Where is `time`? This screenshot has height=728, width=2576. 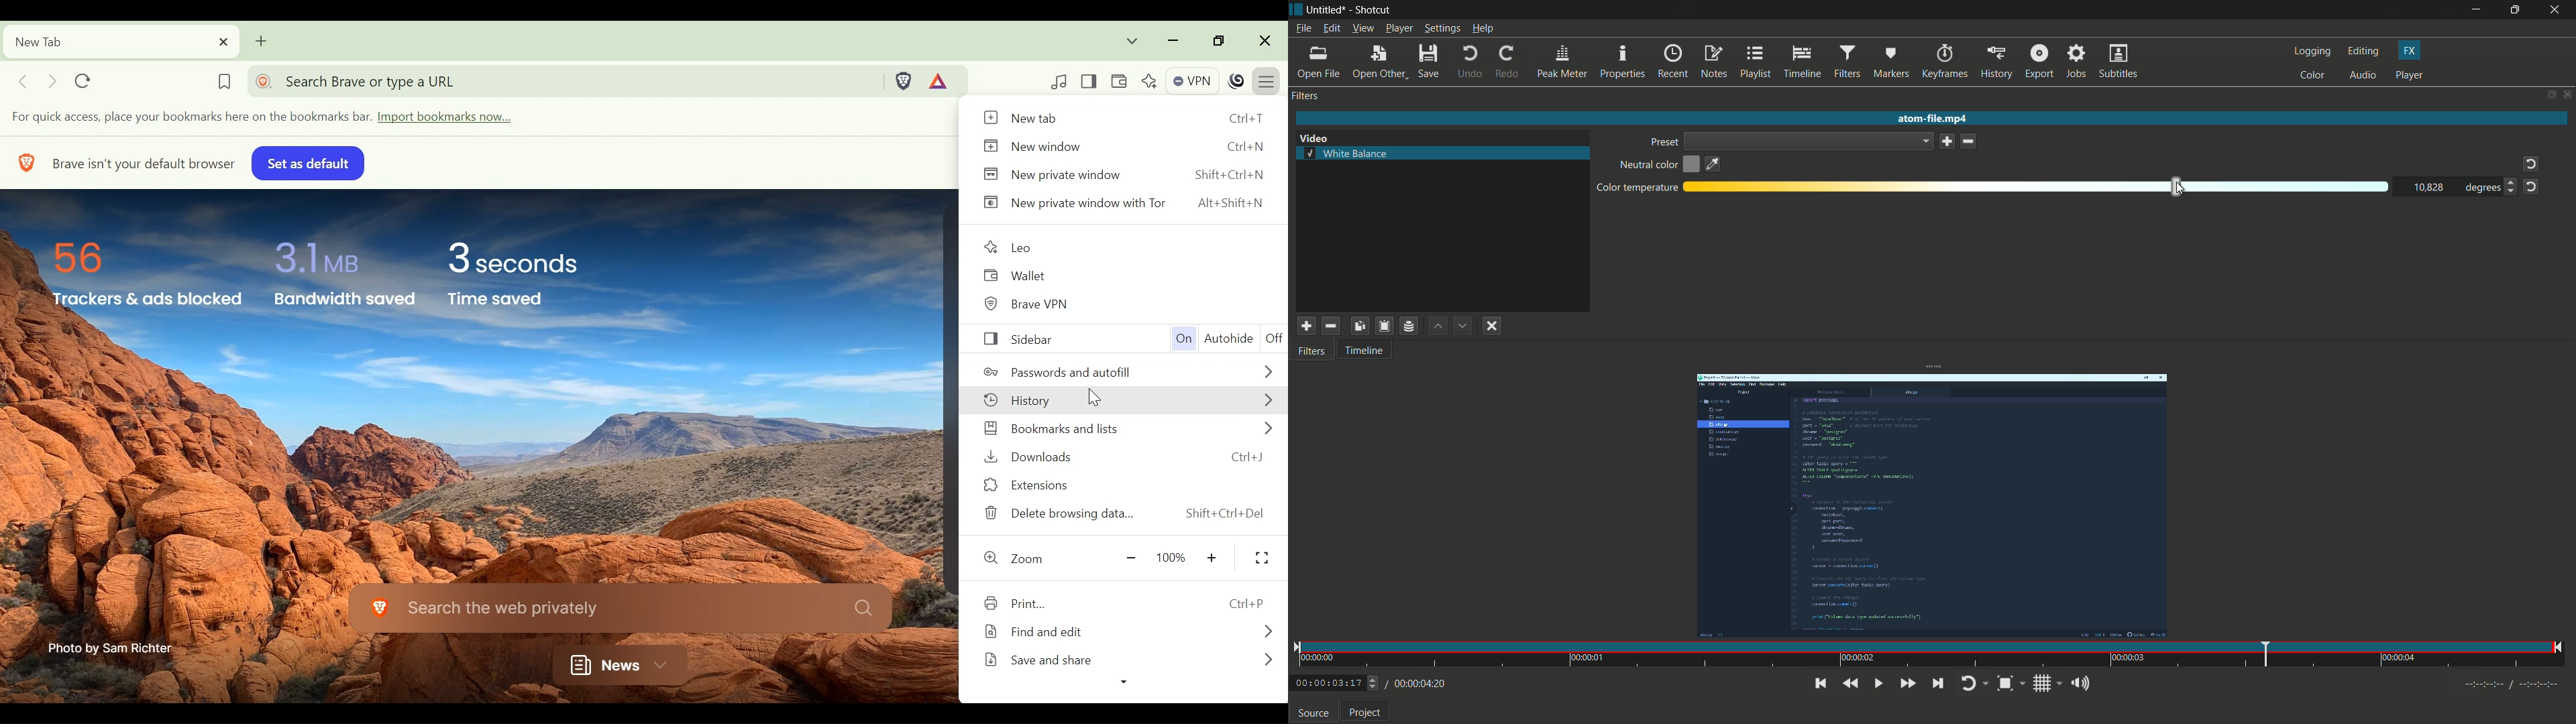
time is located at coordinates (1929, 656).